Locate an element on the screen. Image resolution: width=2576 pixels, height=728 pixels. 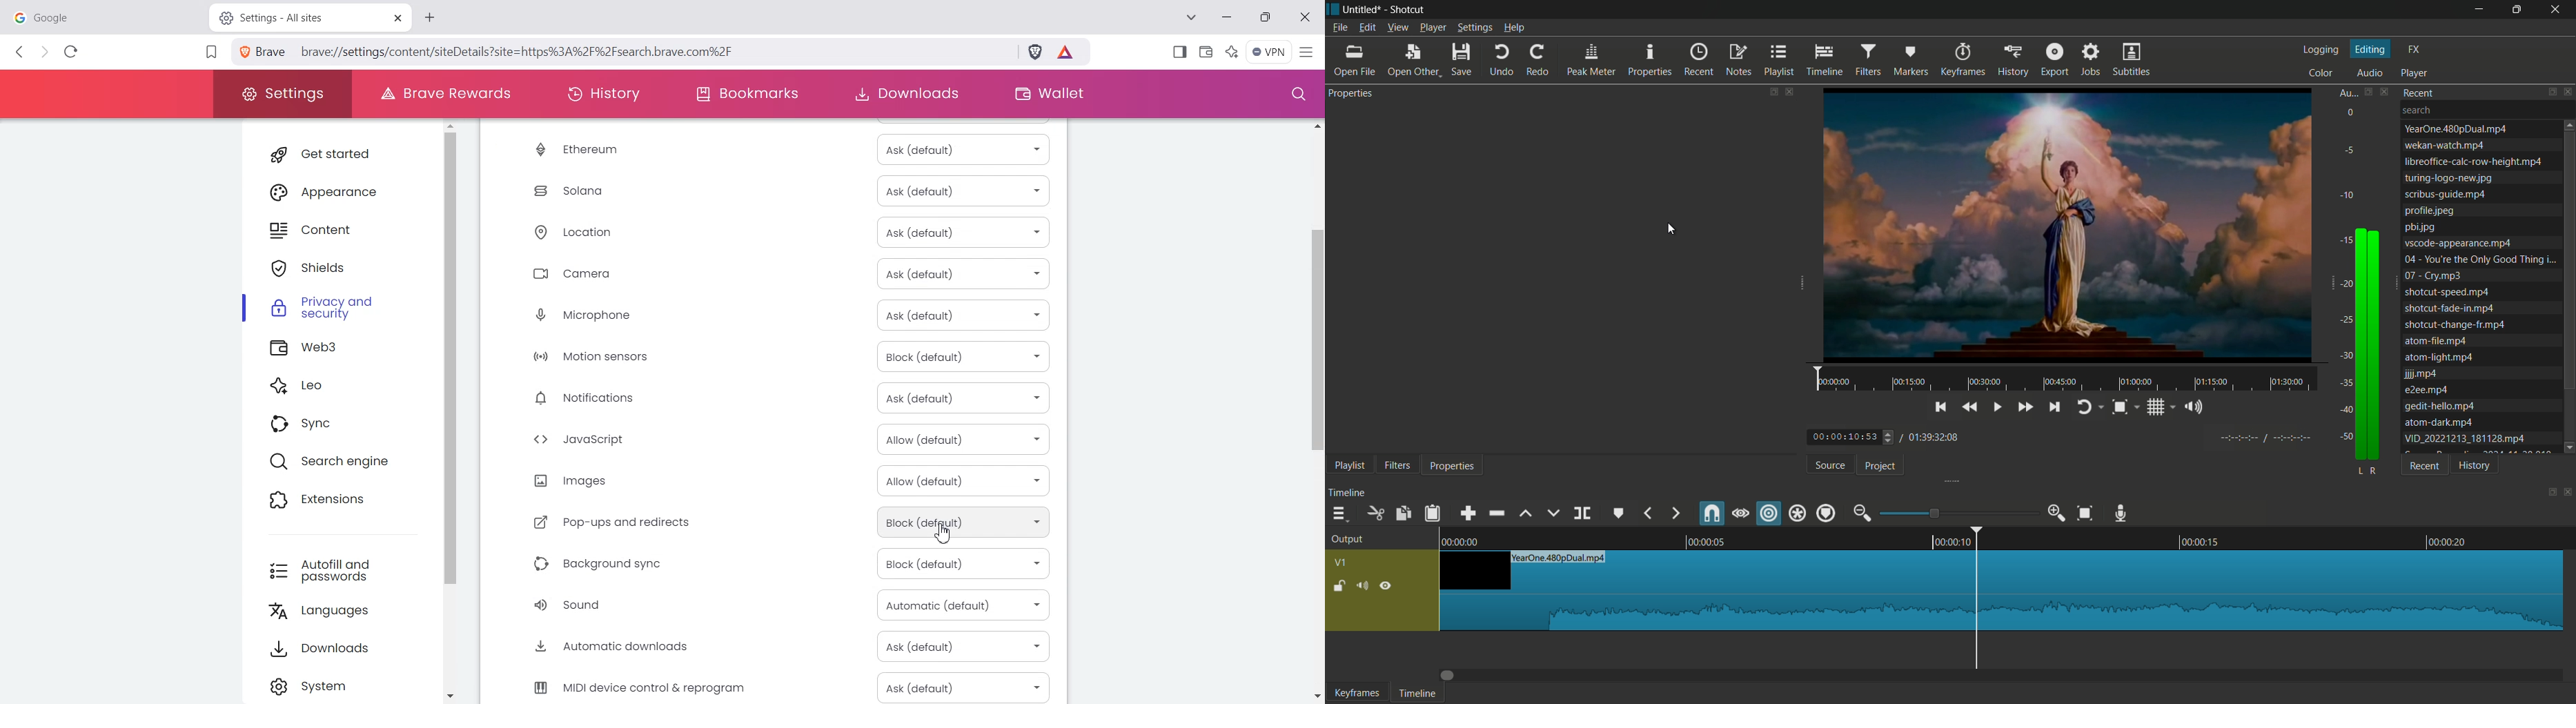
keyframes is located at coordinates (1357, 693).